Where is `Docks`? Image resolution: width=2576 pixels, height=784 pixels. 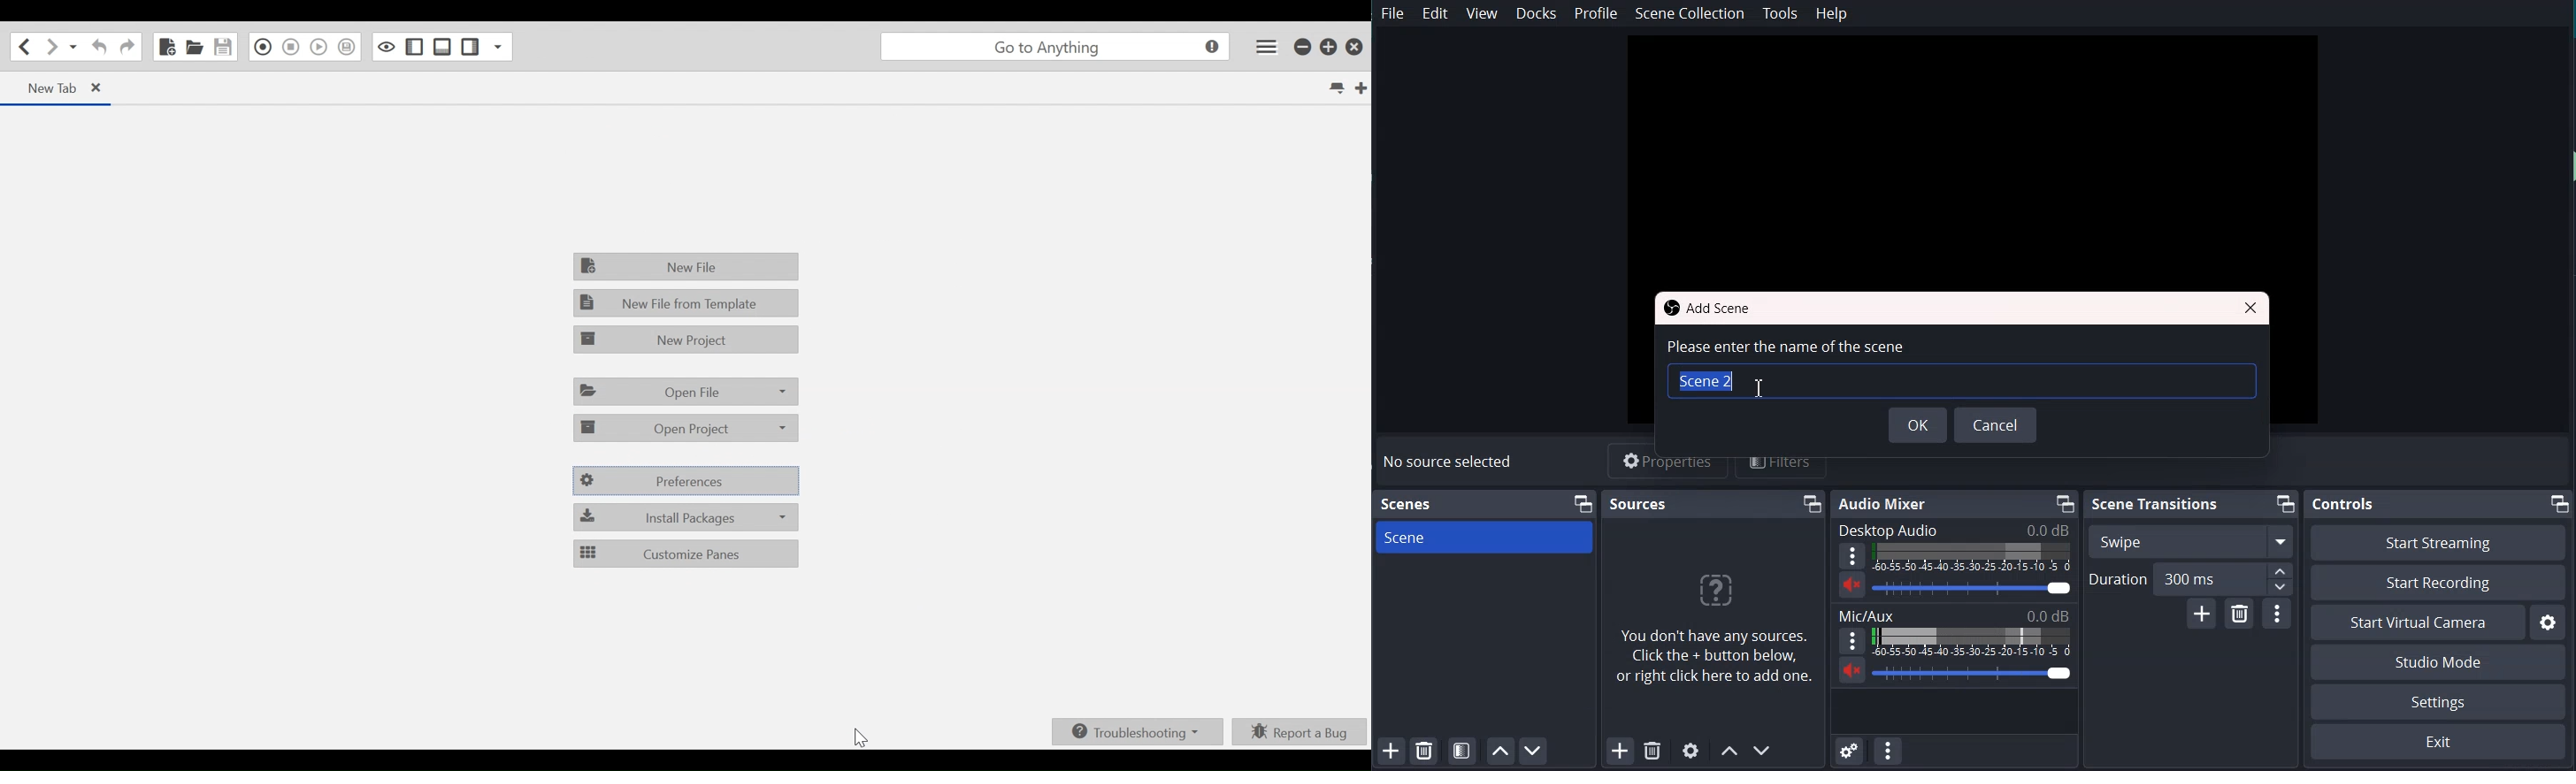
Docks is located at coordinates (1537, 13).